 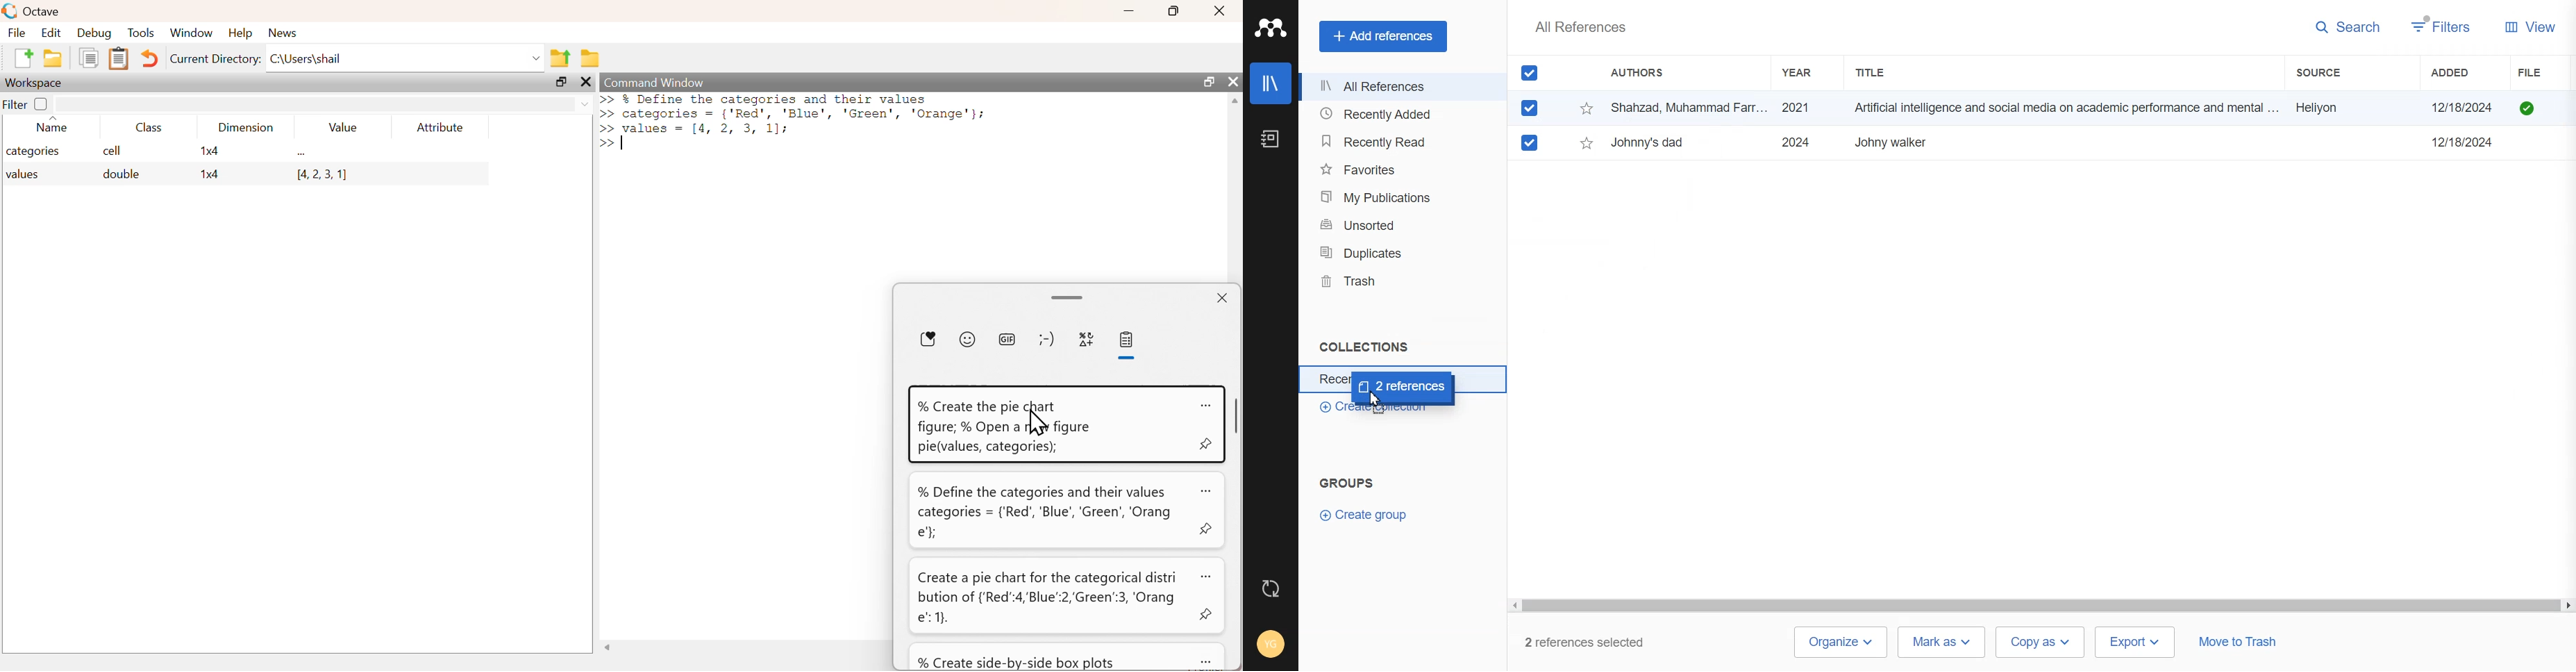 I want to click on favorite, so click(x=927, y=338).